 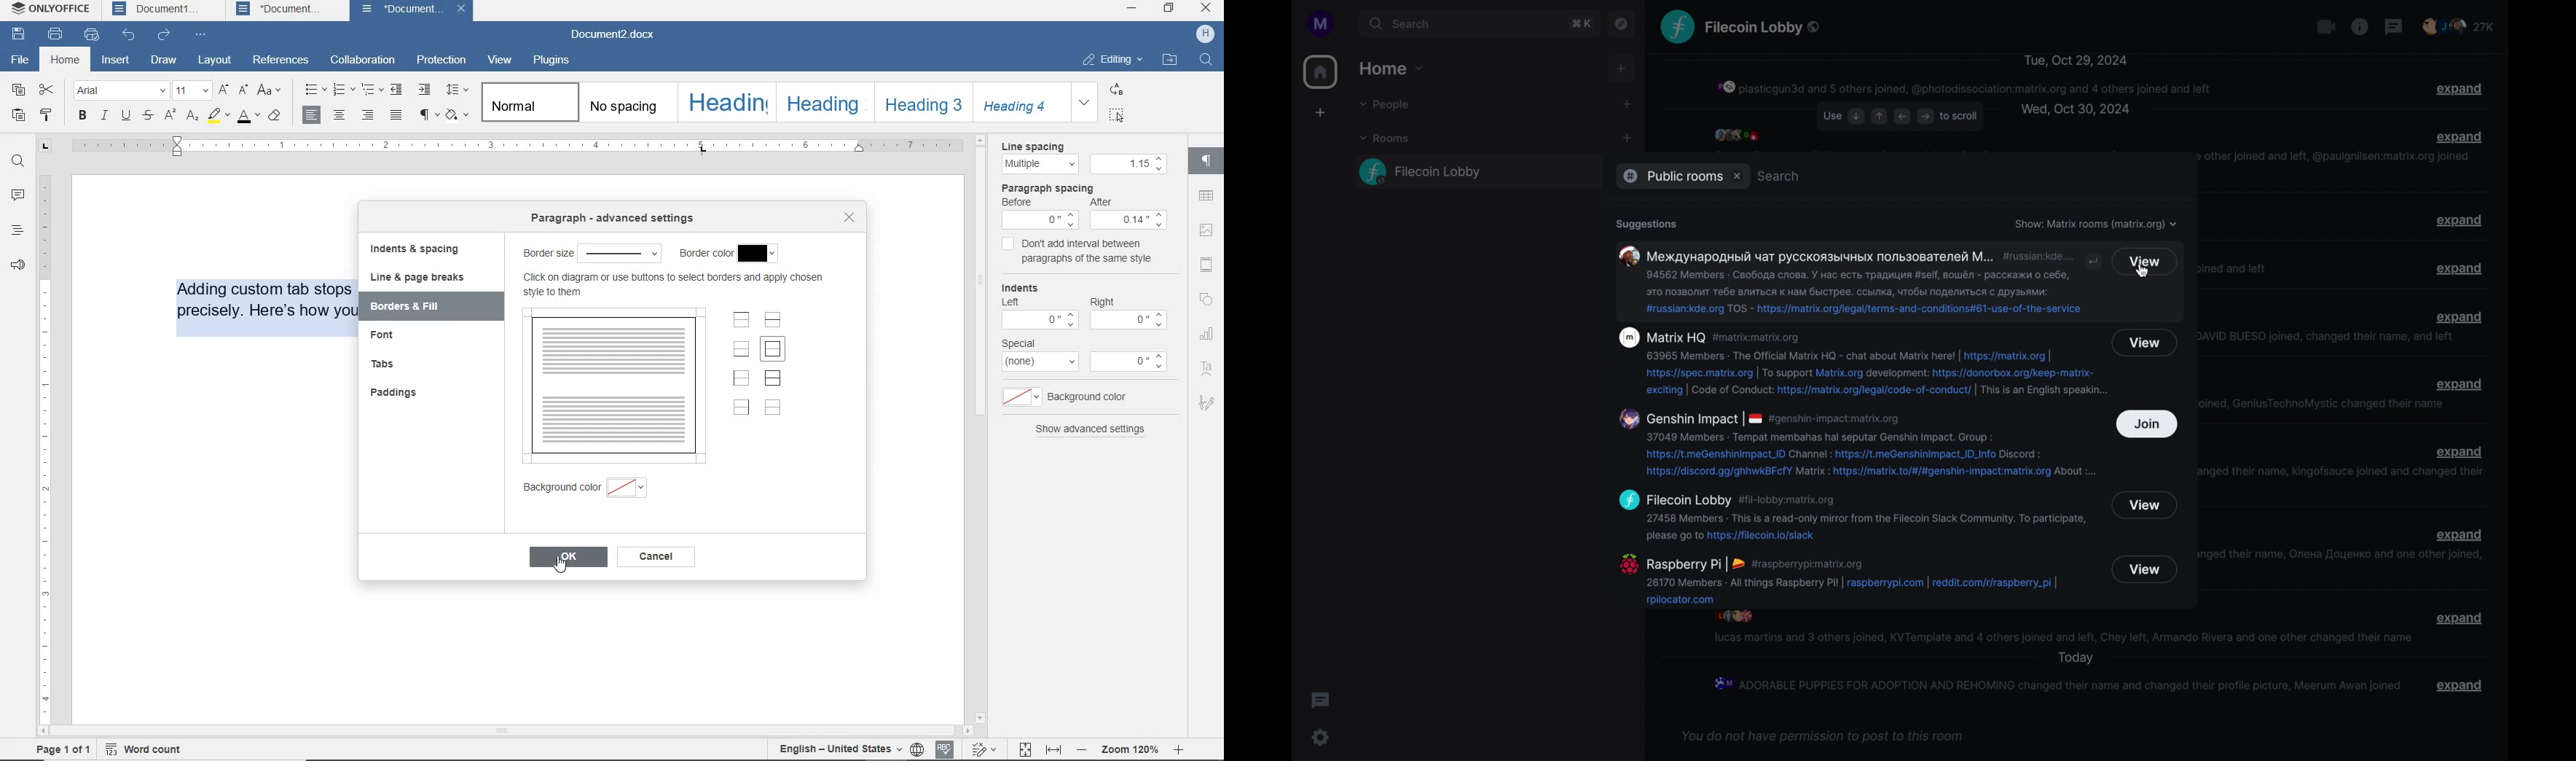 I want to click on copy style, so click(x=44, y=115).